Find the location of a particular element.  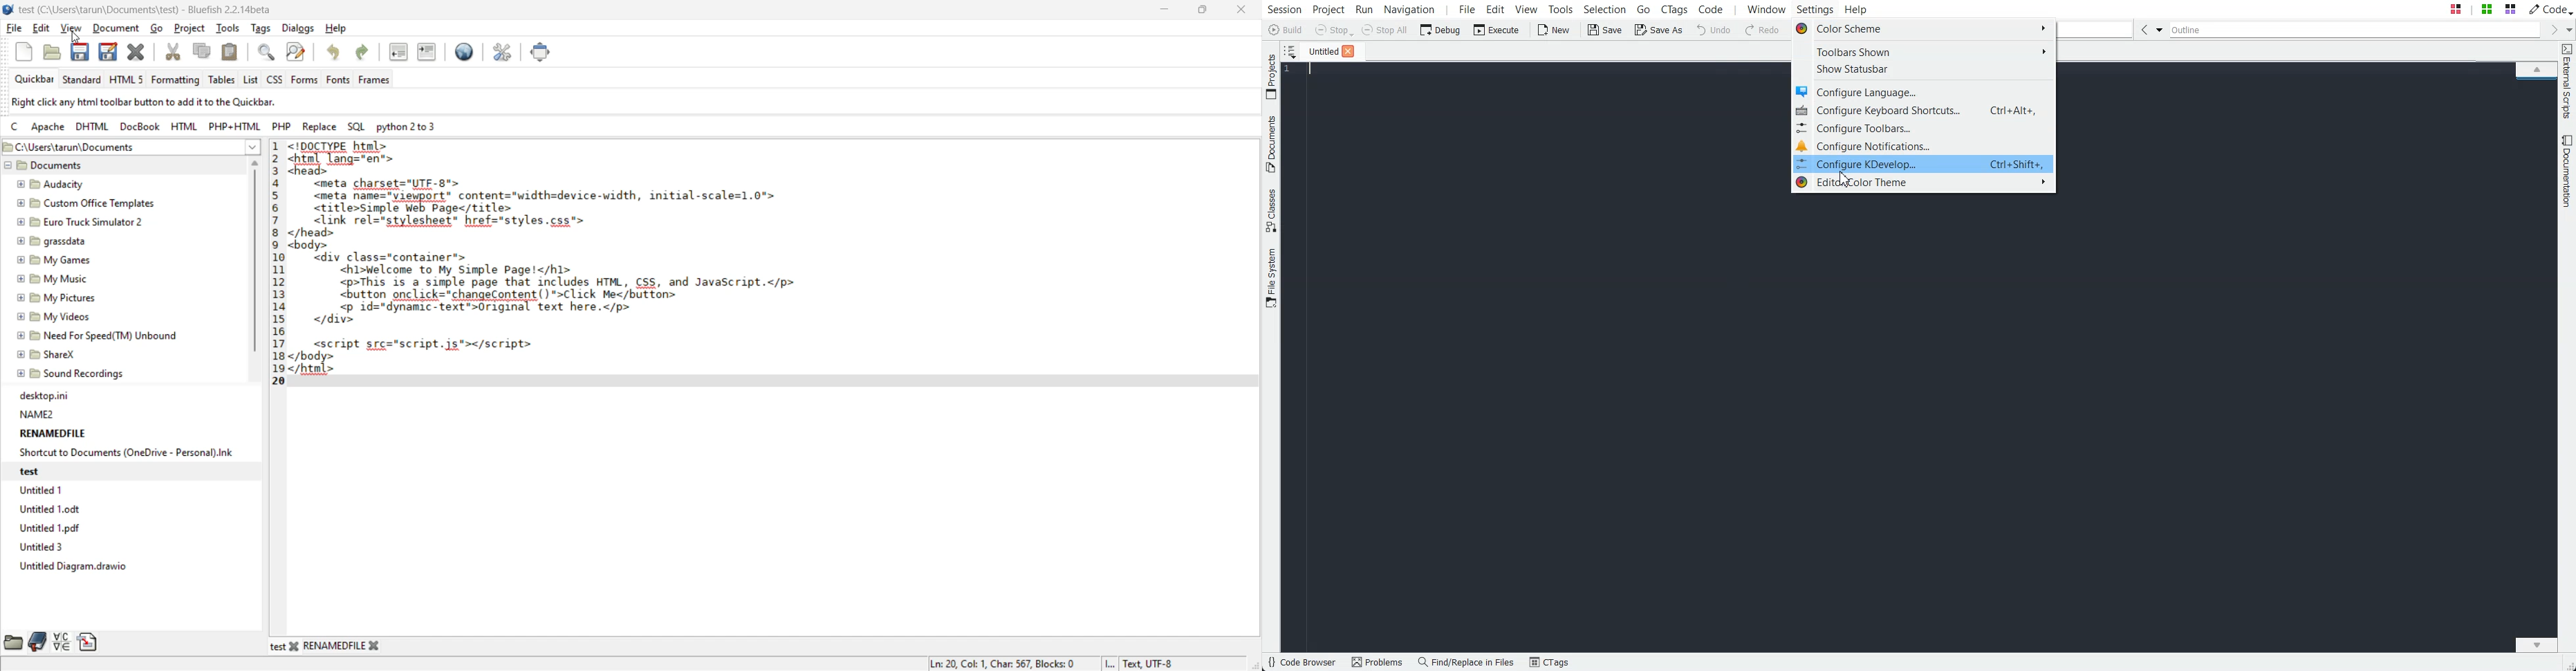

go is located at coordinates (158, 28).